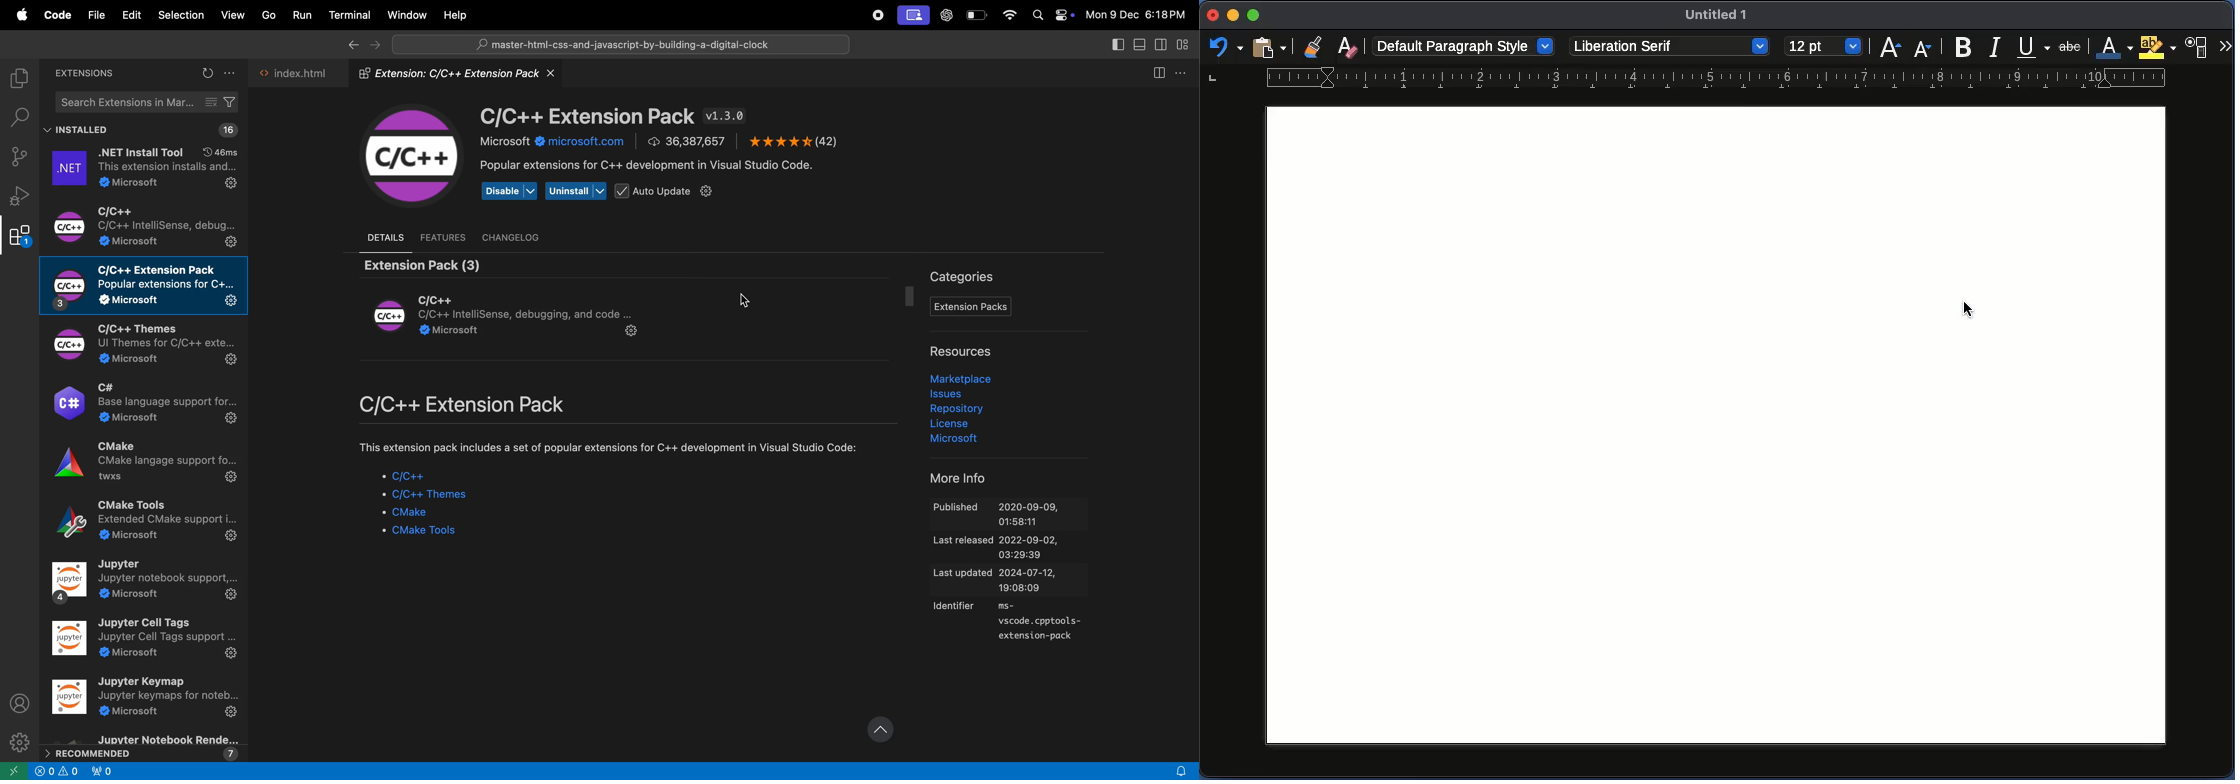  Describe the element at coordinates (1715, 426) in the screenshot. I see `Page` at that location.